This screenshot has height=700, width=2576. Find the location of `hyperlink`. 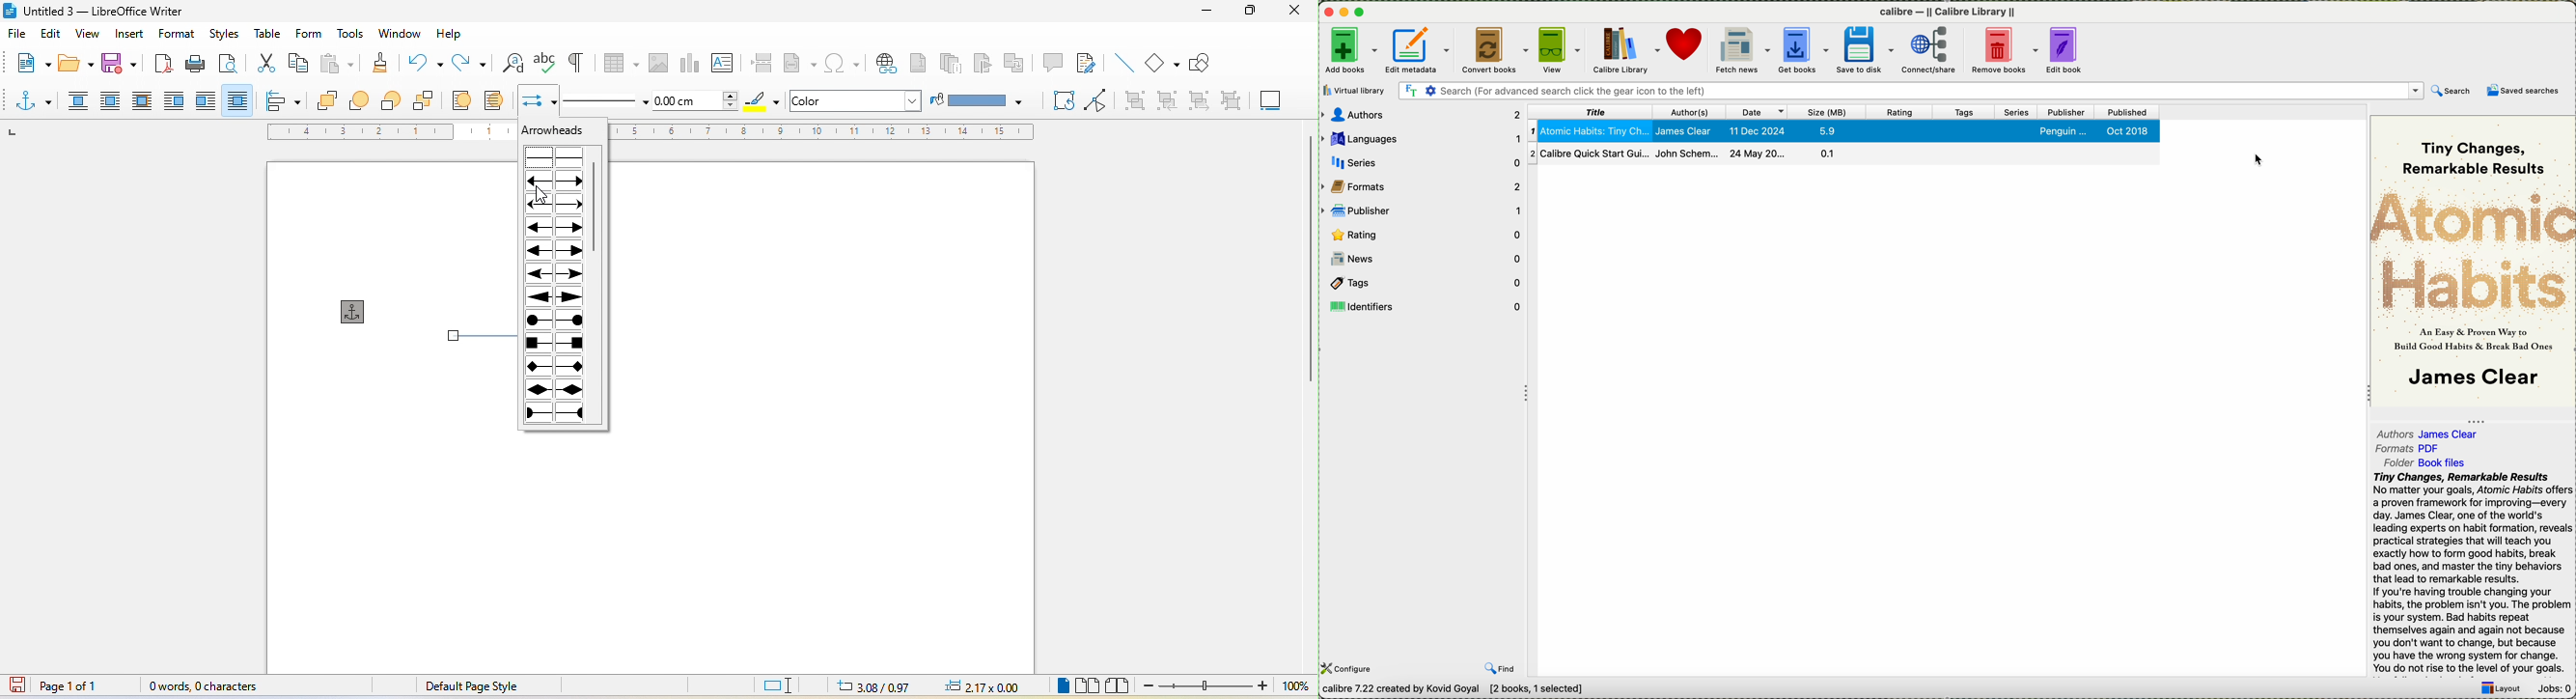

hyperlink is located at coordinates (886, 63).